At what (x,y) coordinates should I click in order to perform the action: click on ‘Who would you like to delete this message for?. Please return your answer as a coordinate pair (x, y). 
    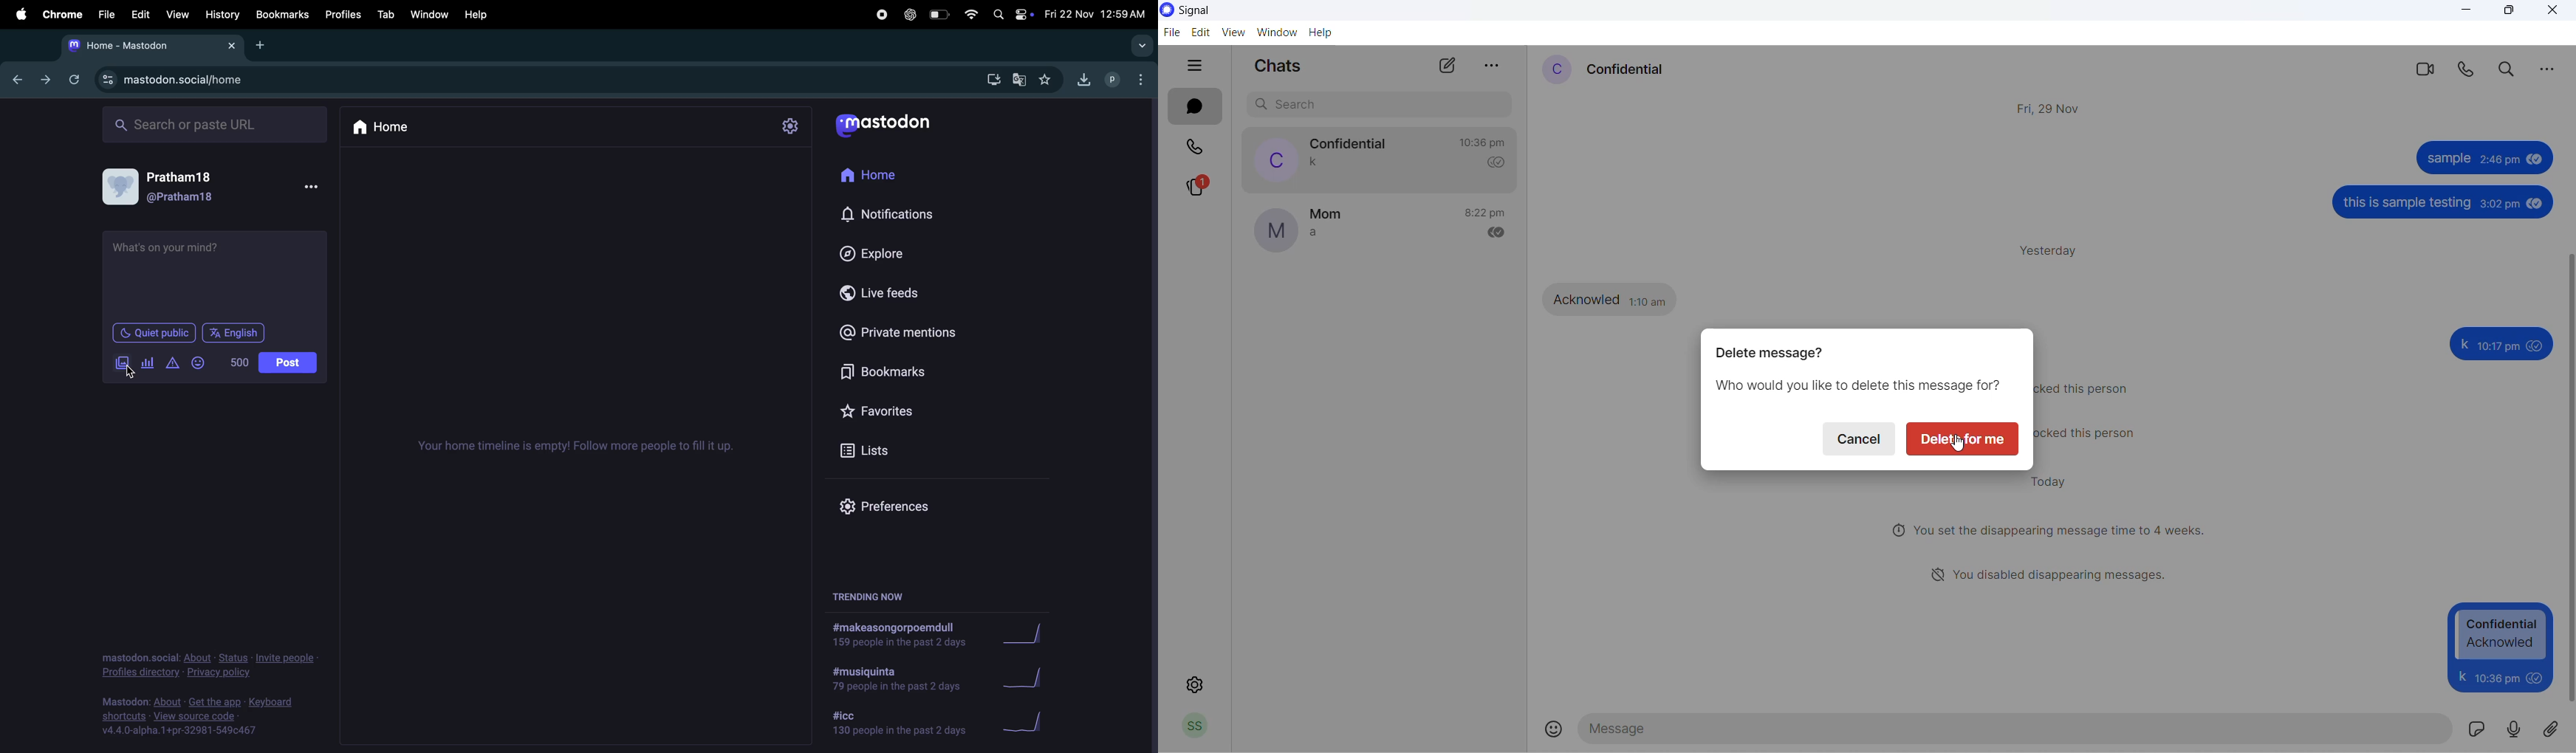
    Looking at the image, I should click on (1857, 387).